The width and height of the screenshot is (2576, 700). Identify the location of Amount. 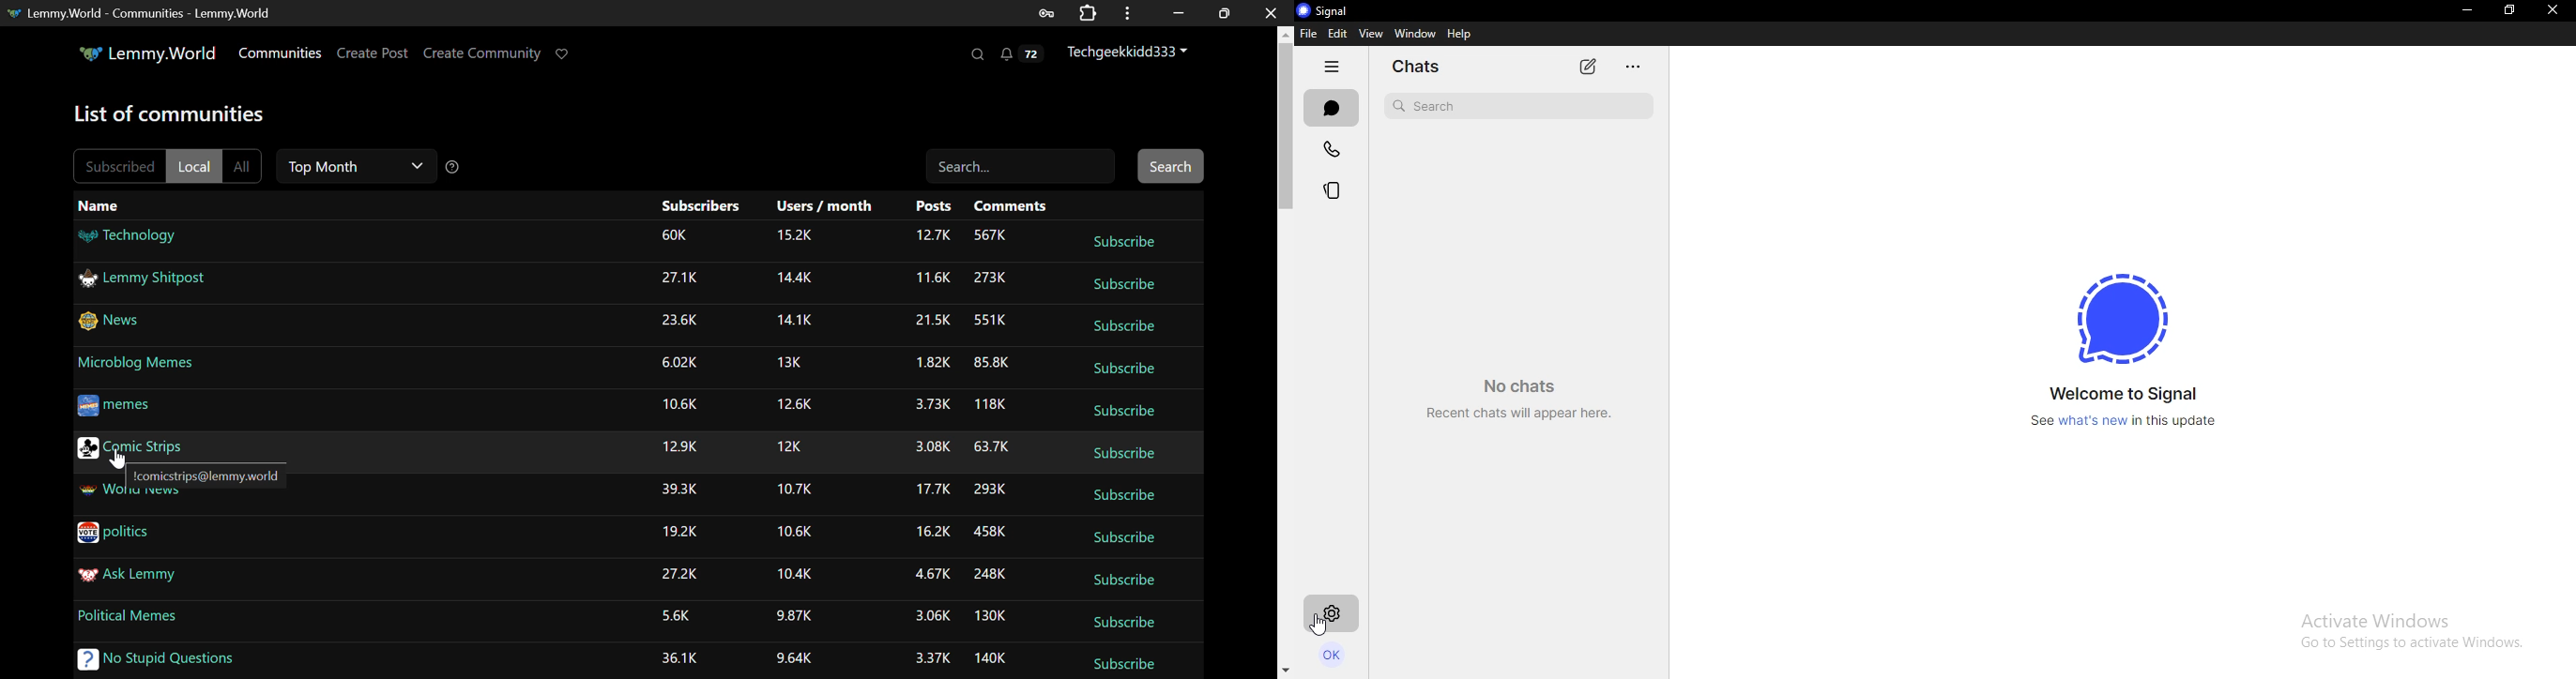
(929, 447).